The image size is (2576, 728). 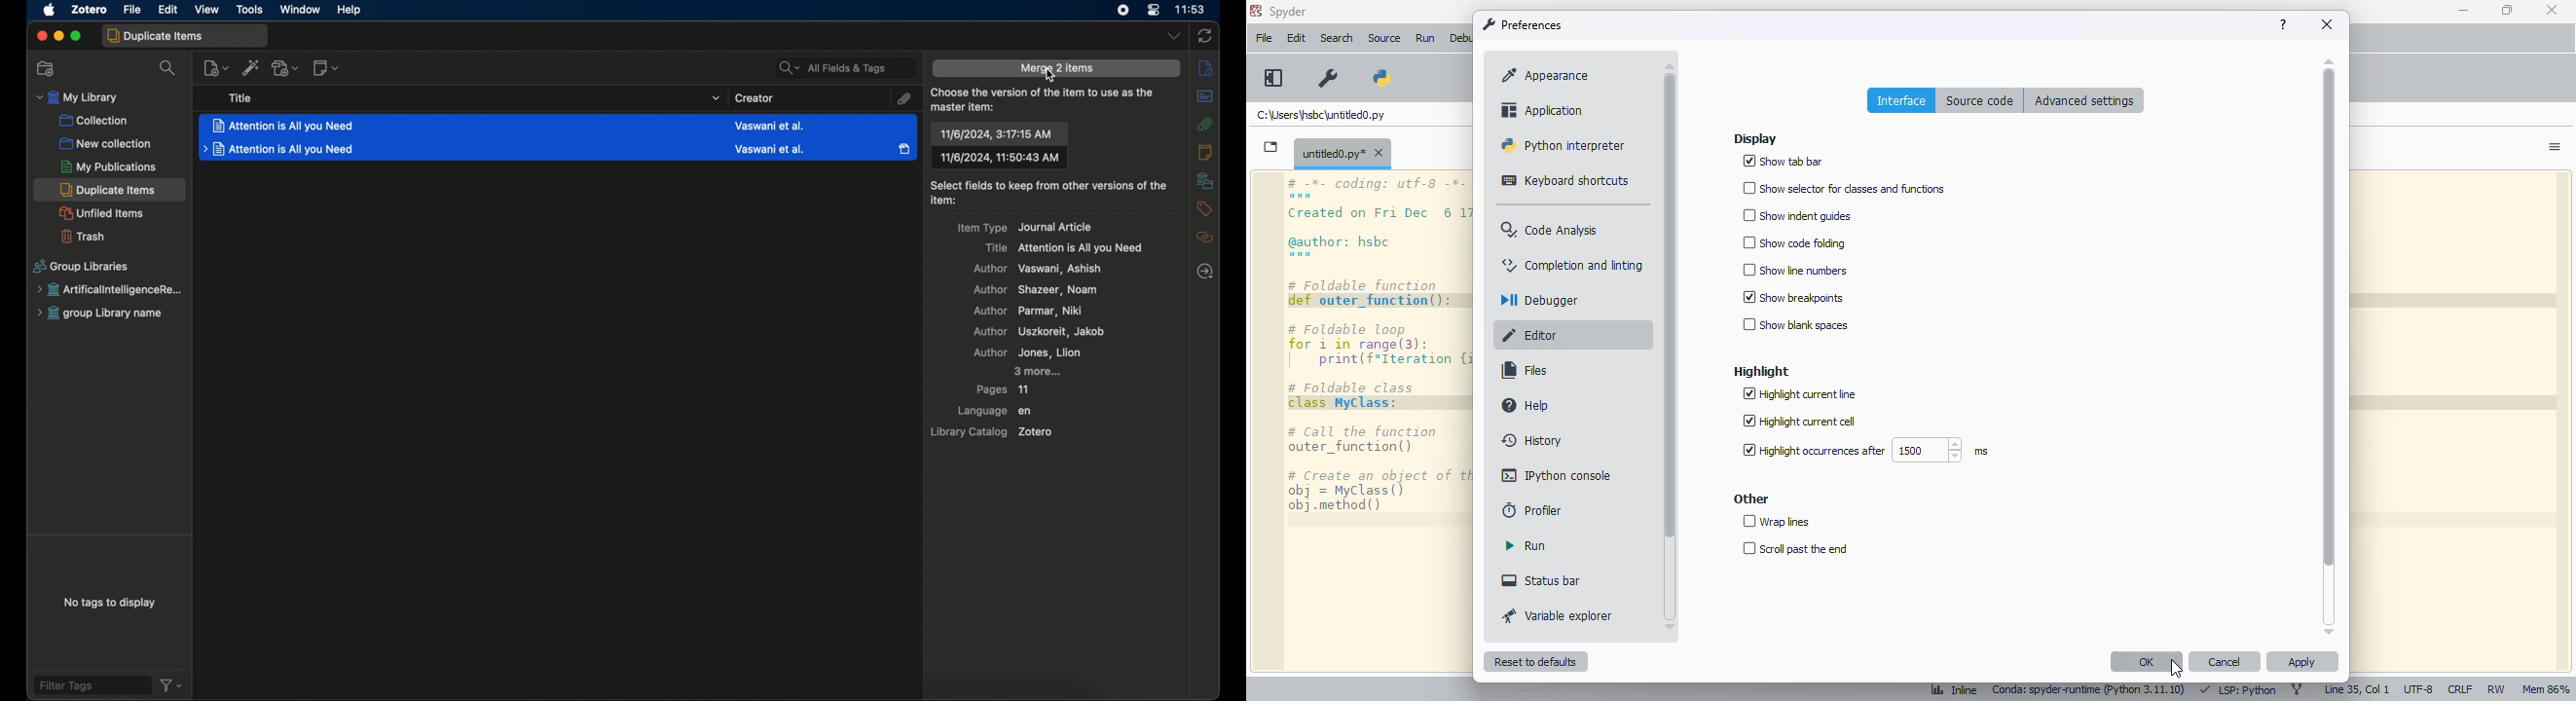 I want to click on Creator, so click(x=771, y=151).